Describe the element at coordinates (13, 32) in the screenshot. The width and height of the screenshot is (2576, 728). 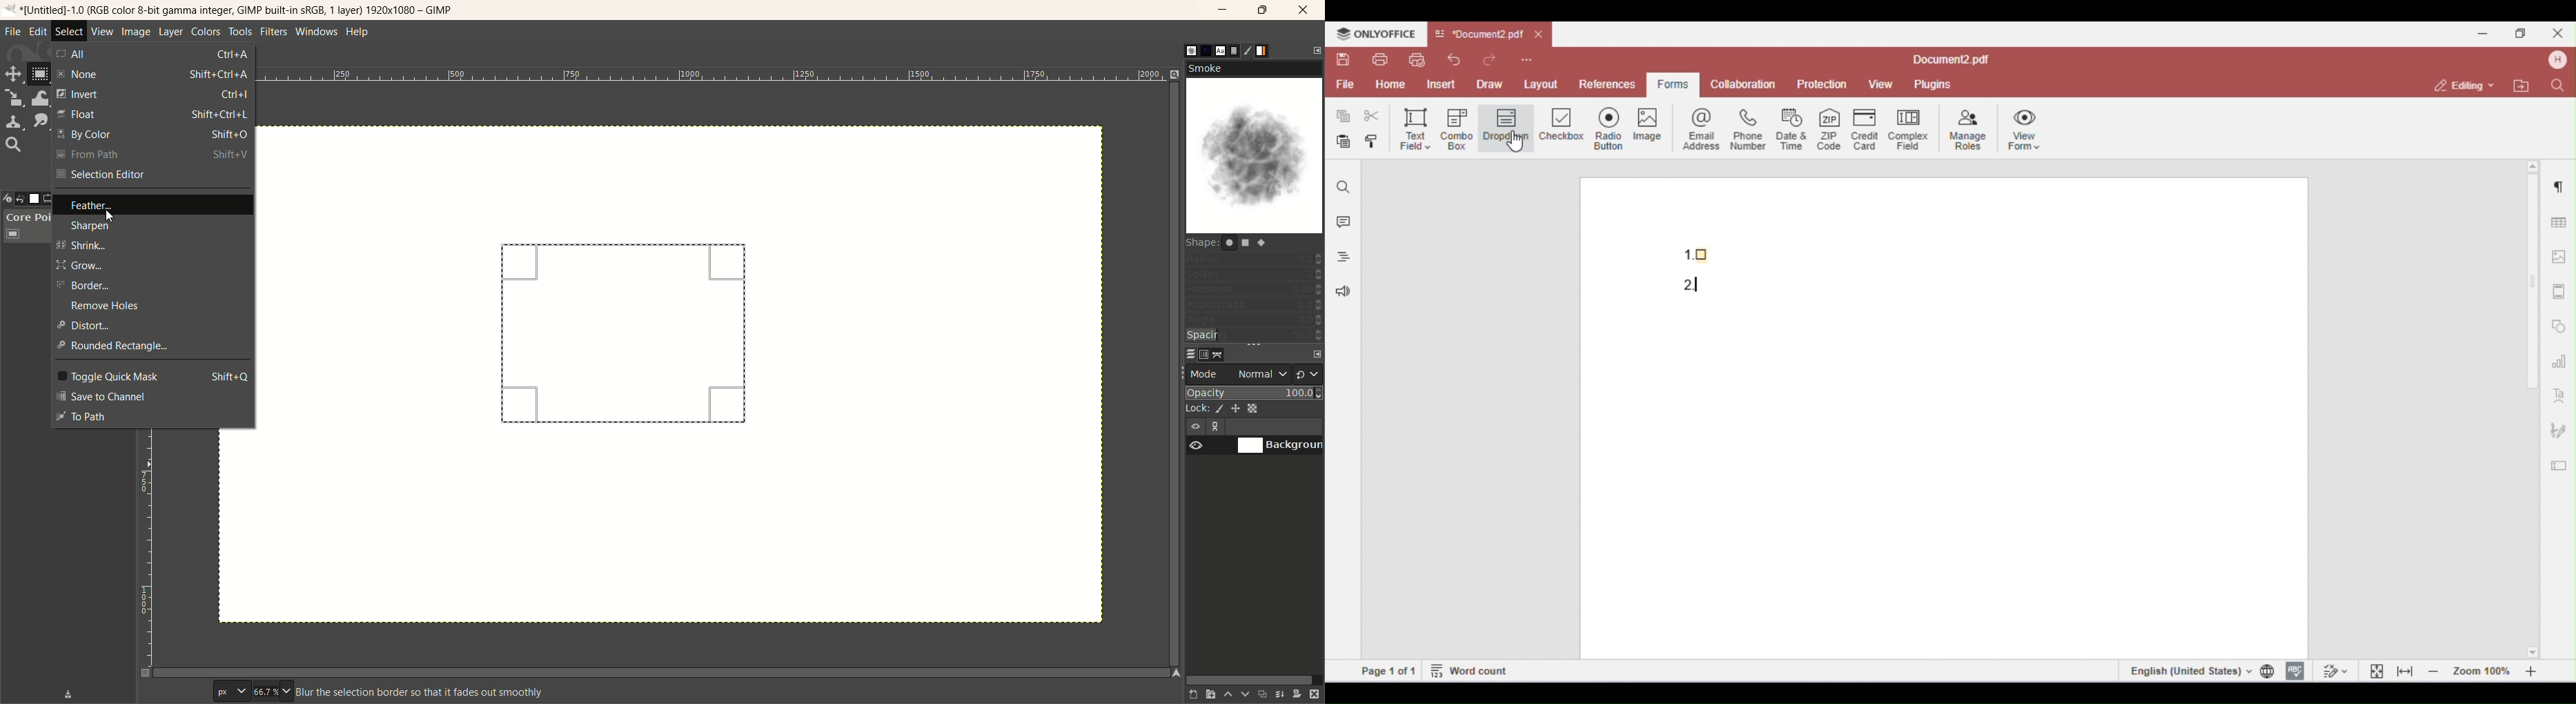
I see `file` at that location.